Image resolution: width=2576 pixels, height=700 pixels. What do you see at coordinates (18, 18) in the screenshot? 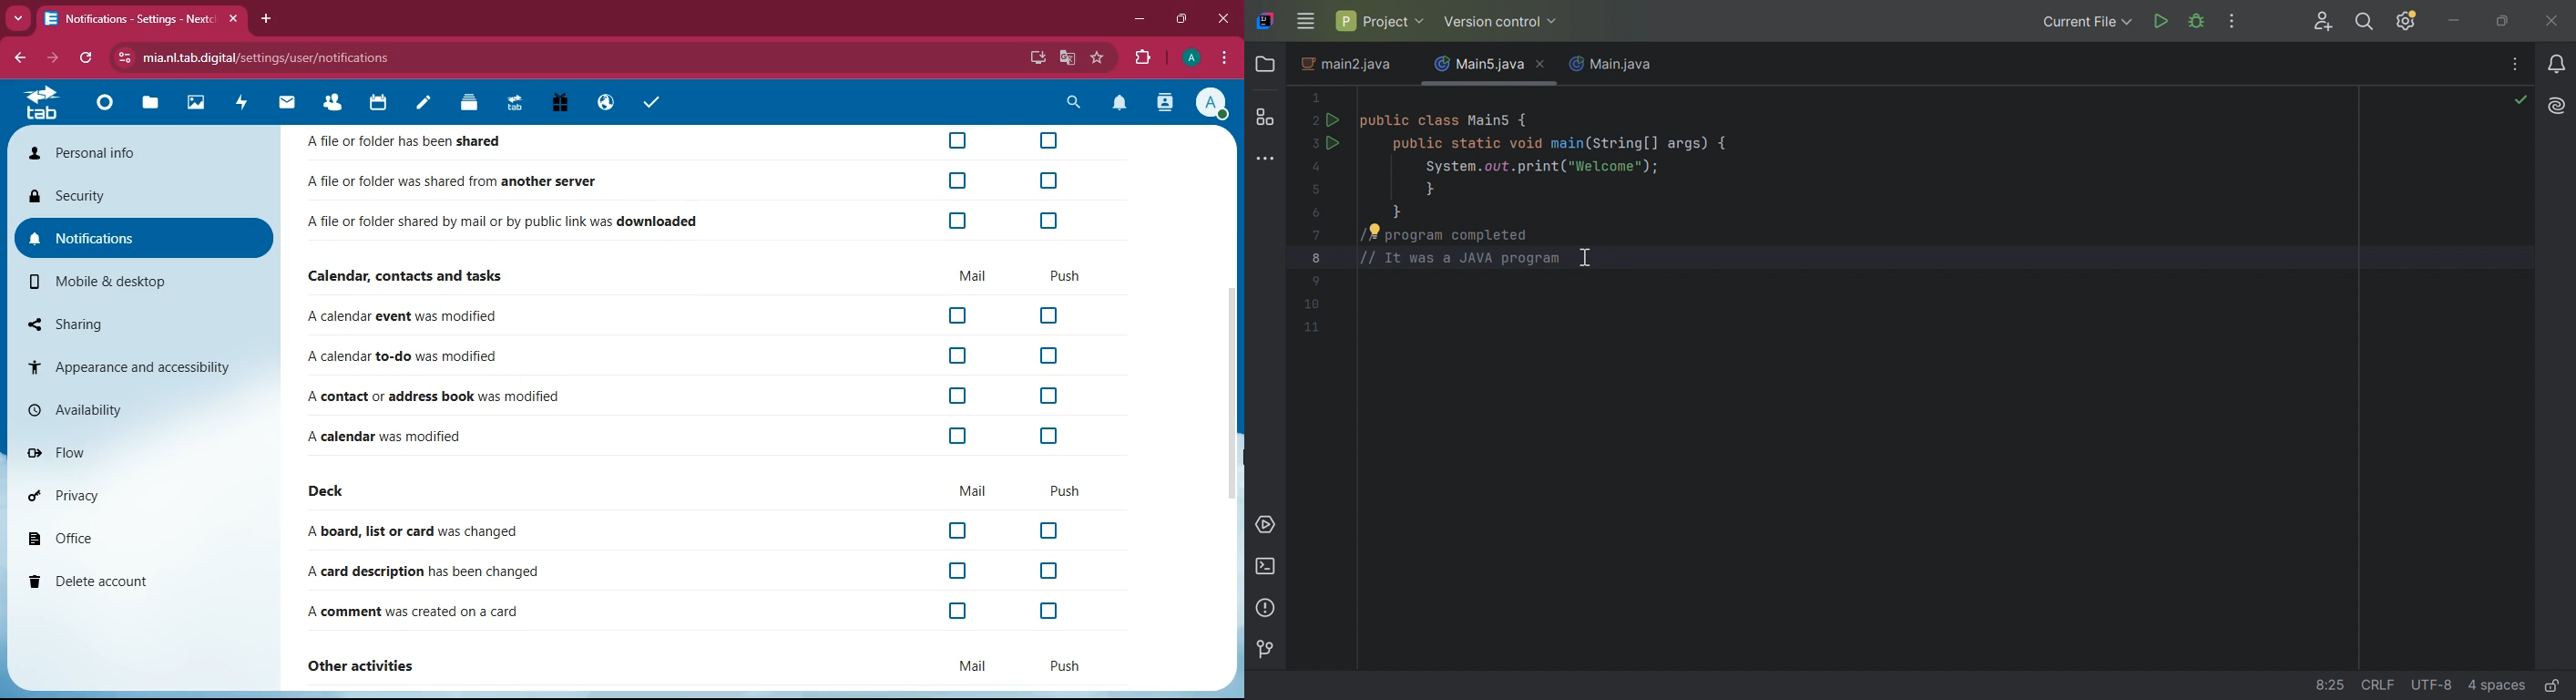
I see `more` at bounding box center [18, 18].